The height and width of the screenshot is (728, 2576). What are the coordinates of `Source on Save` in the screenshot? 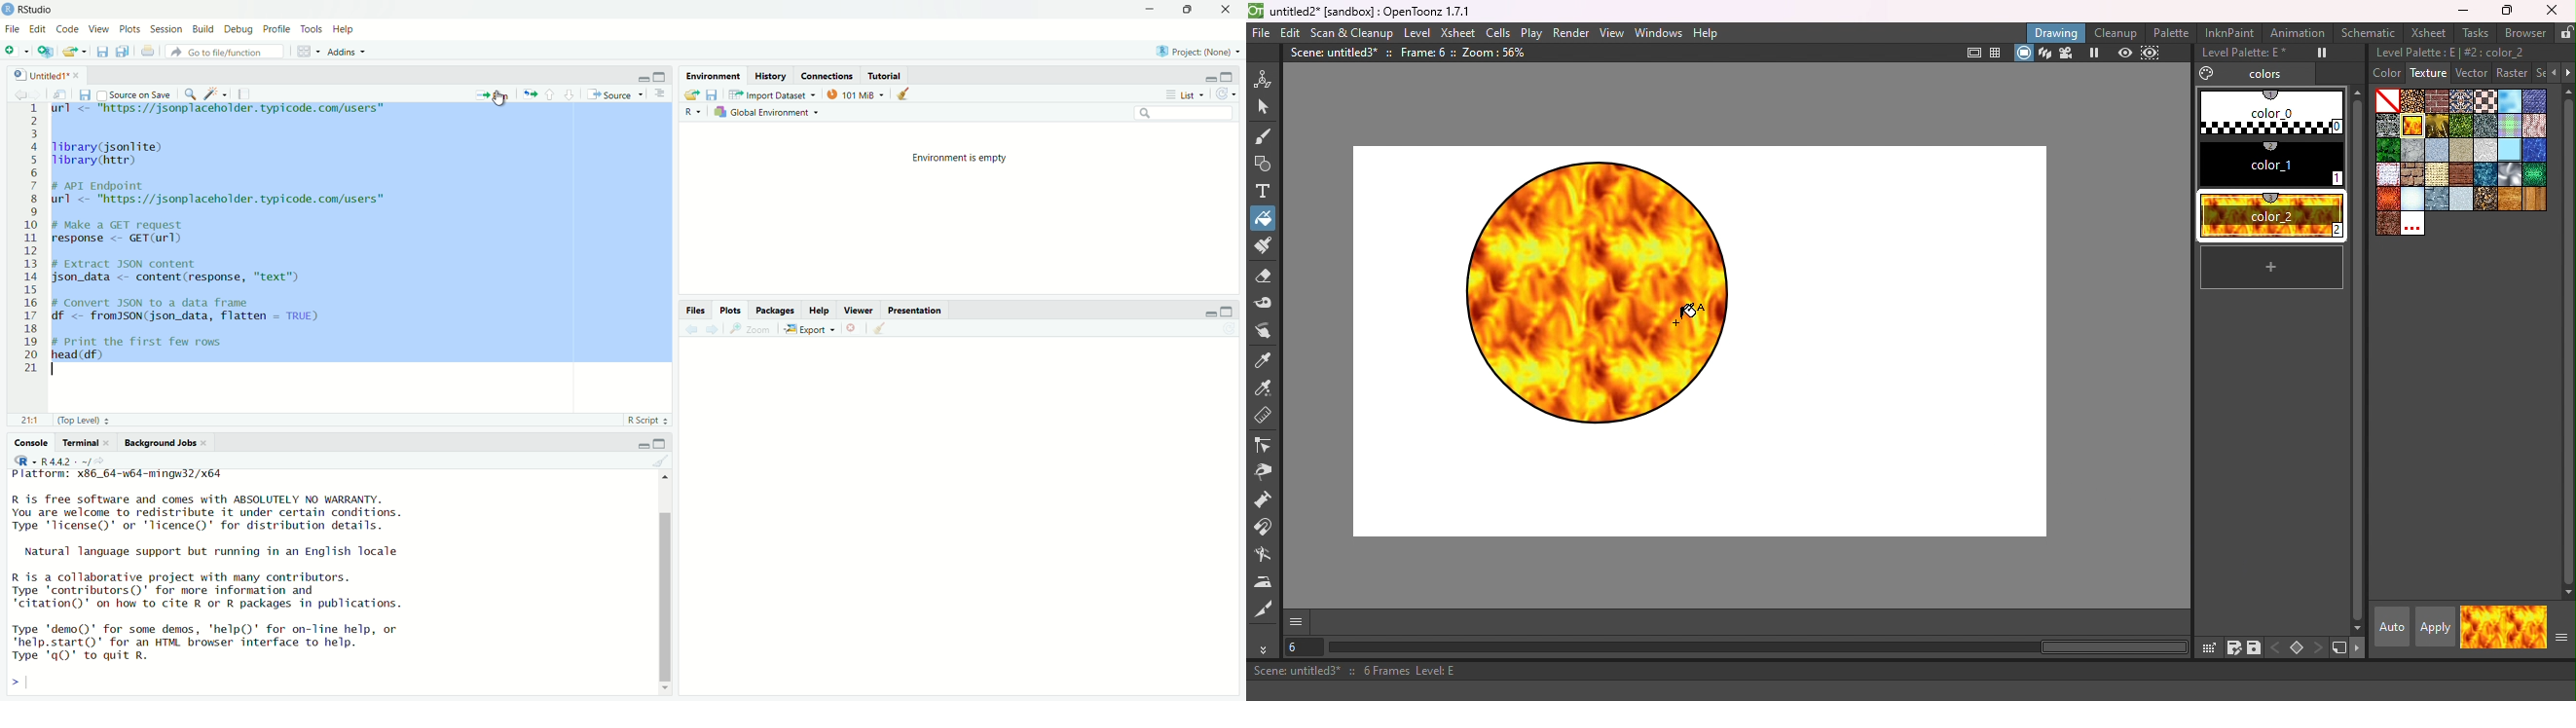 It's located at (134, 95).